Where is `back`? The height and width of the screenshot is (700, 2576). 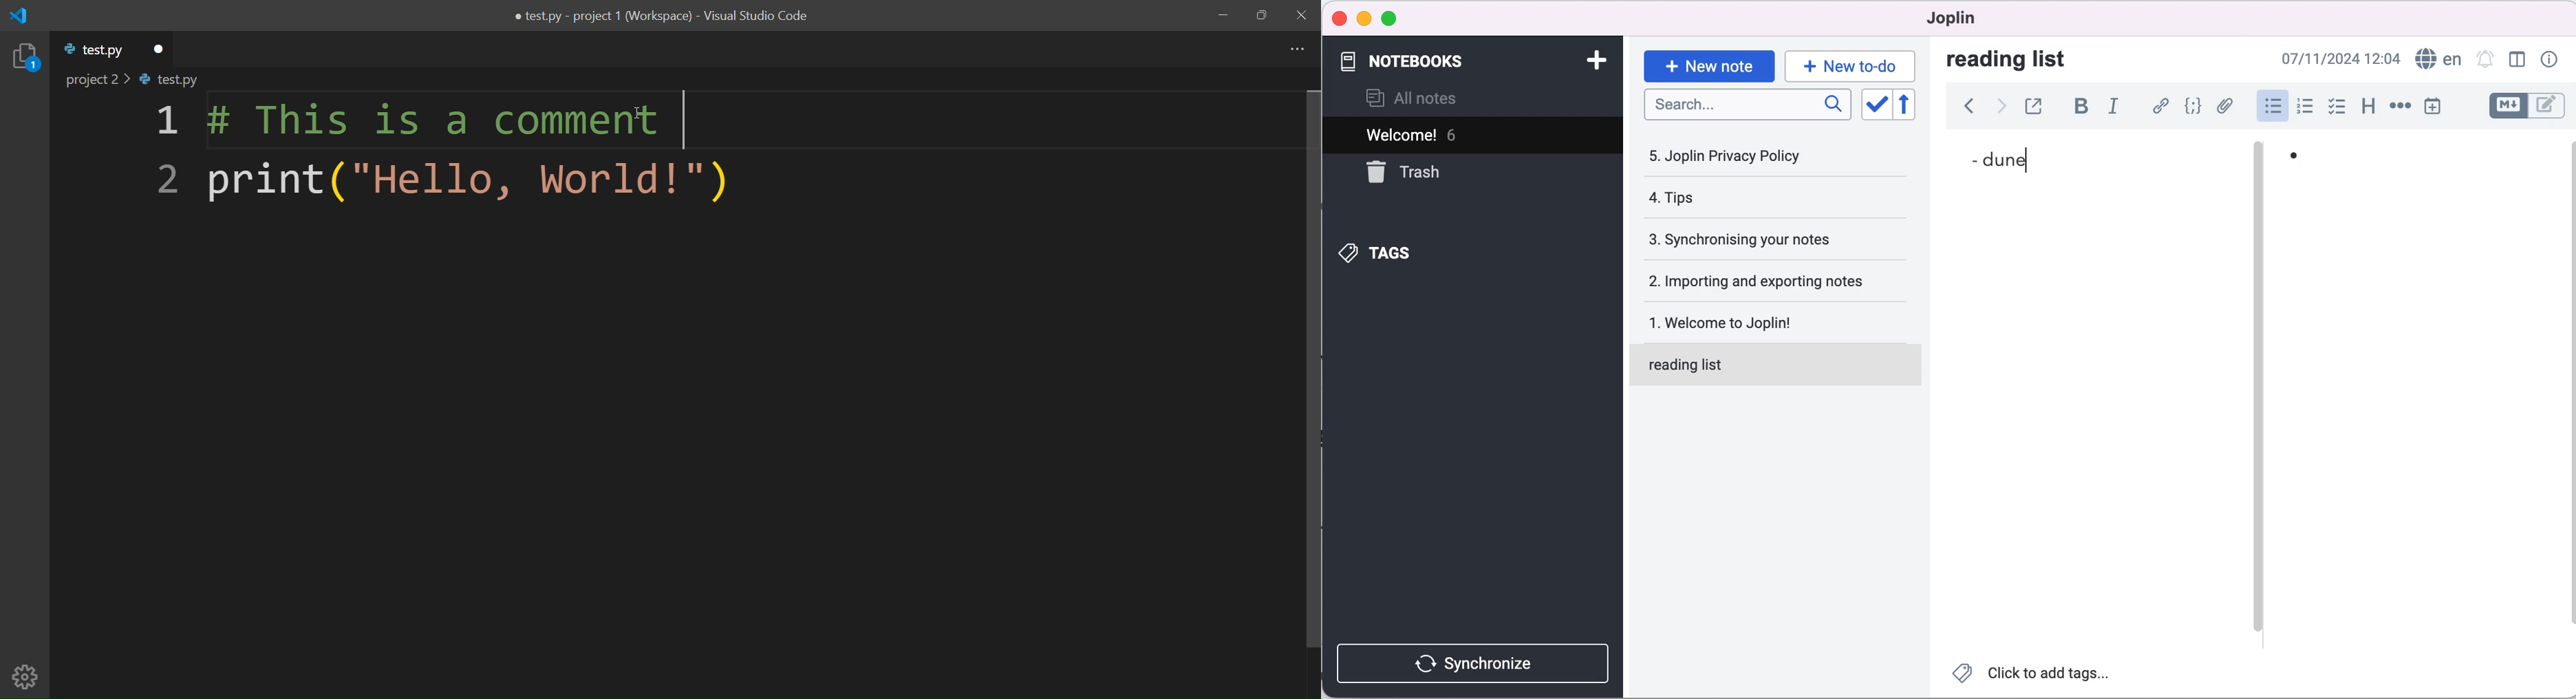
back is located at coordinates (1965, 106).